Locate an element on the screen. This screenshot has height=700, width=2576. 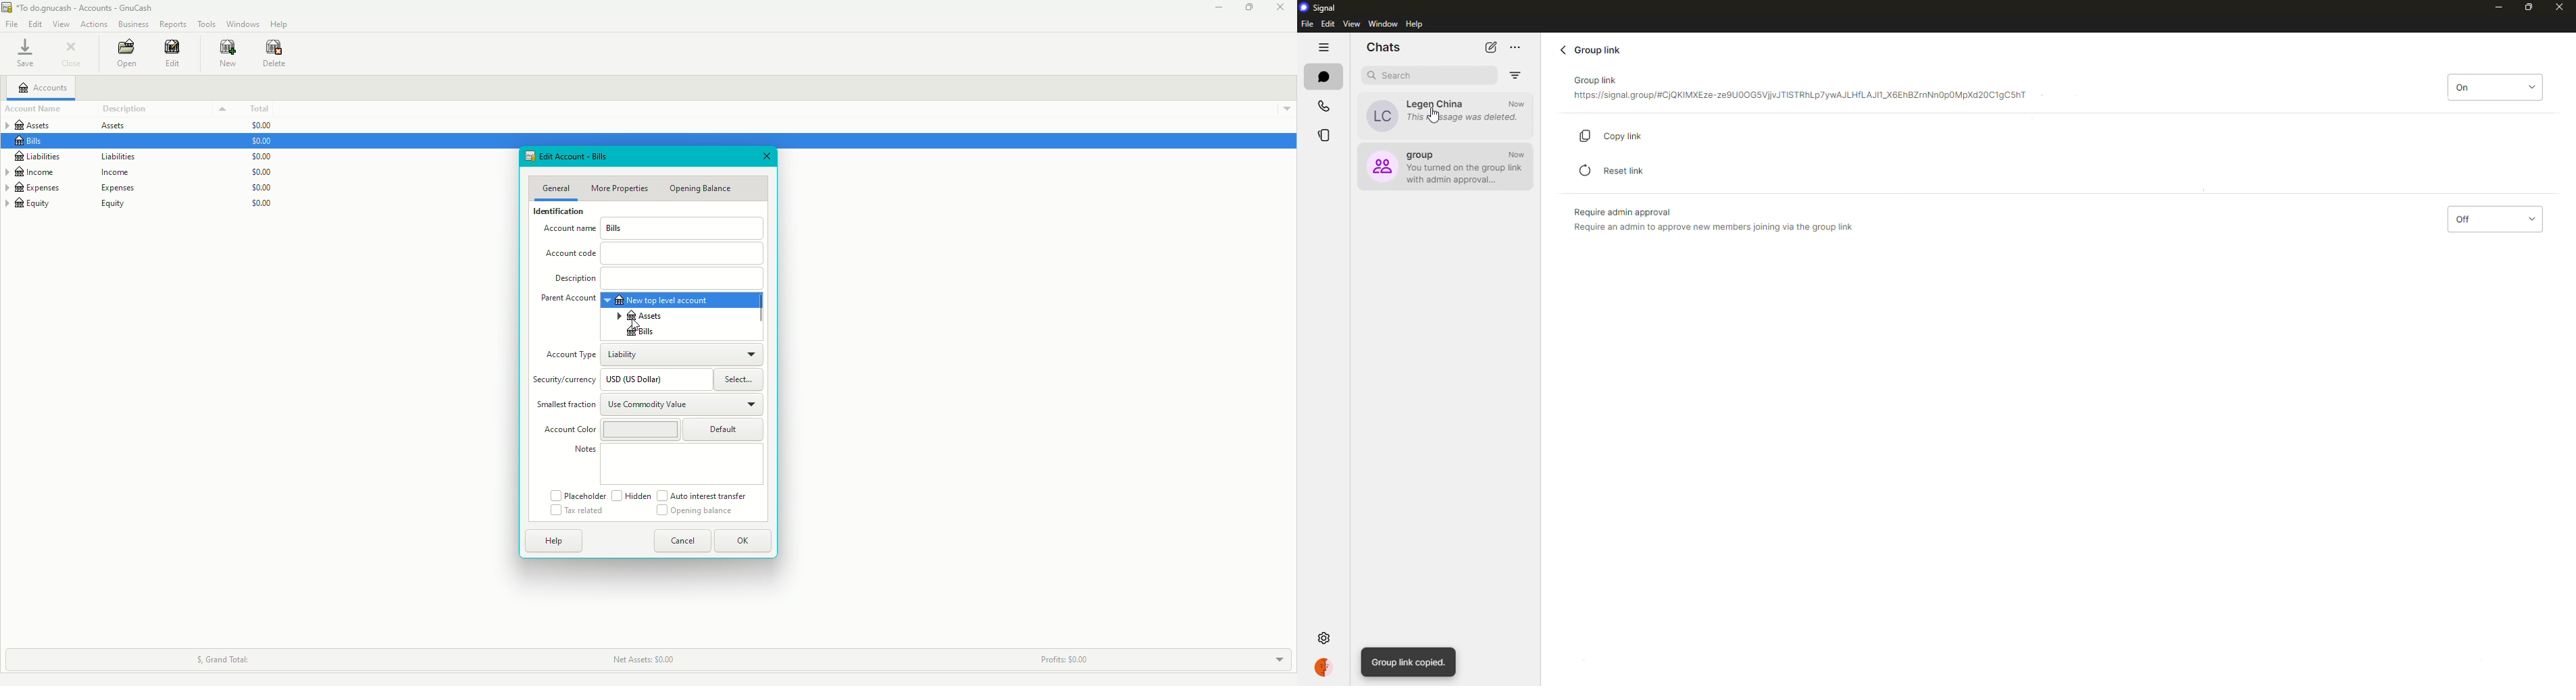
reset link is located at coordinates (1615, 170).